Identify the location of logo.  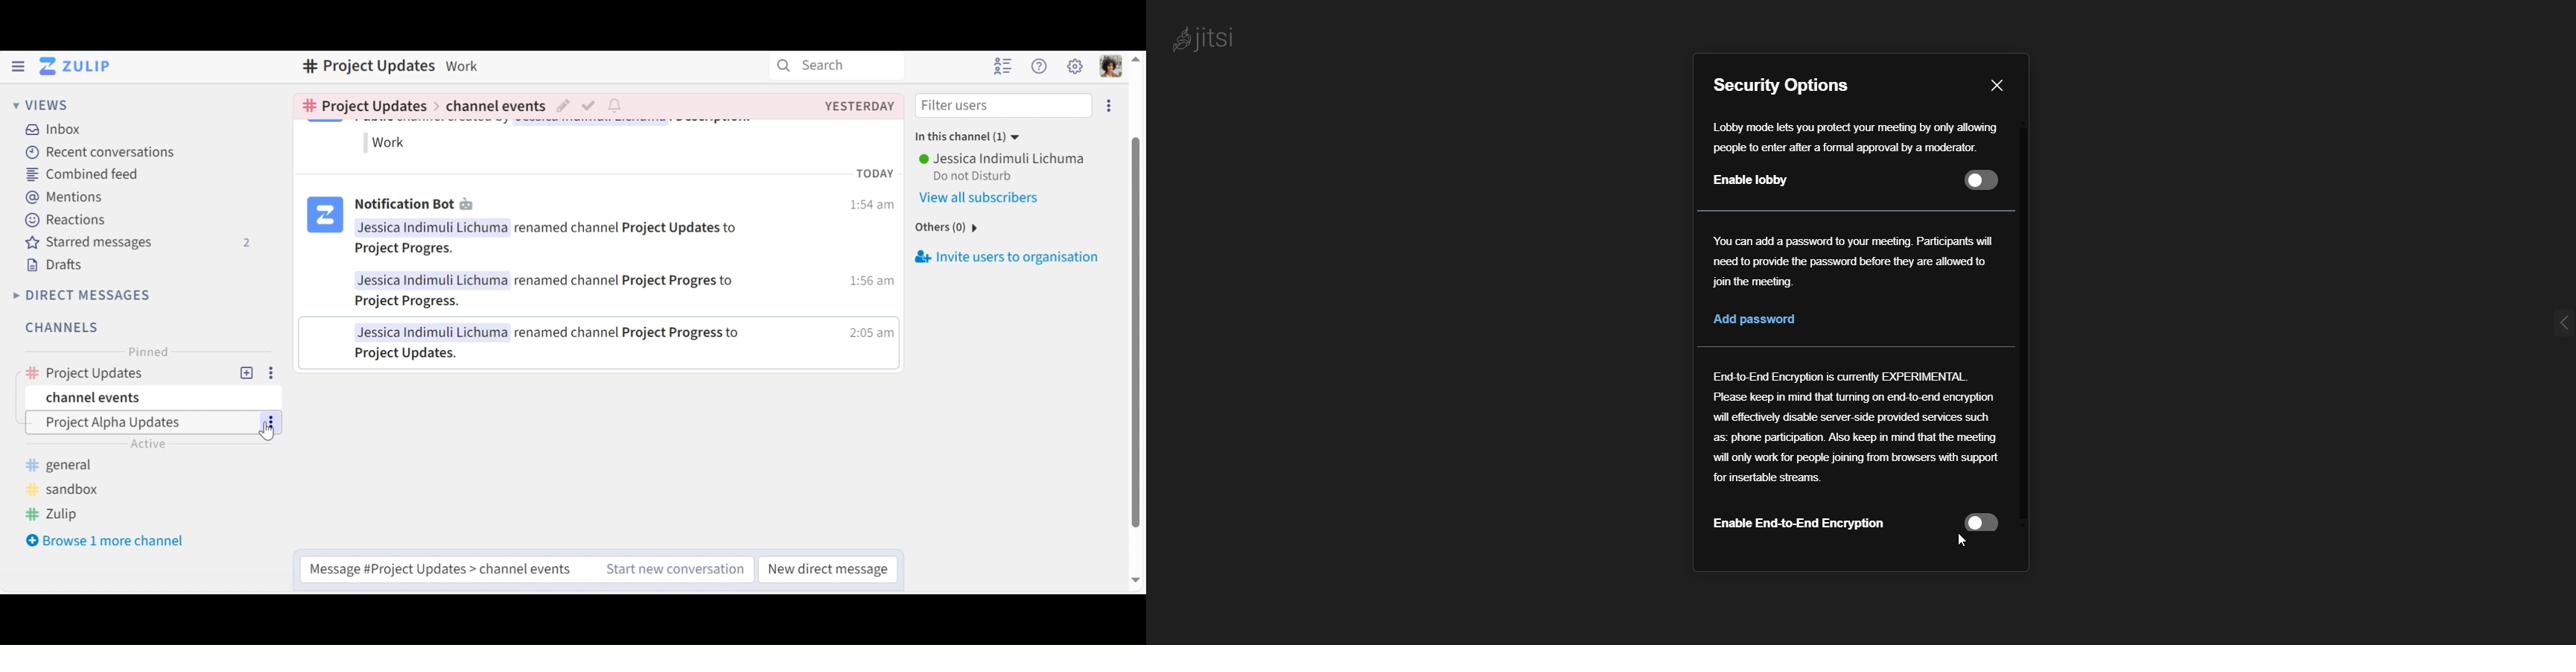
(325, 217).